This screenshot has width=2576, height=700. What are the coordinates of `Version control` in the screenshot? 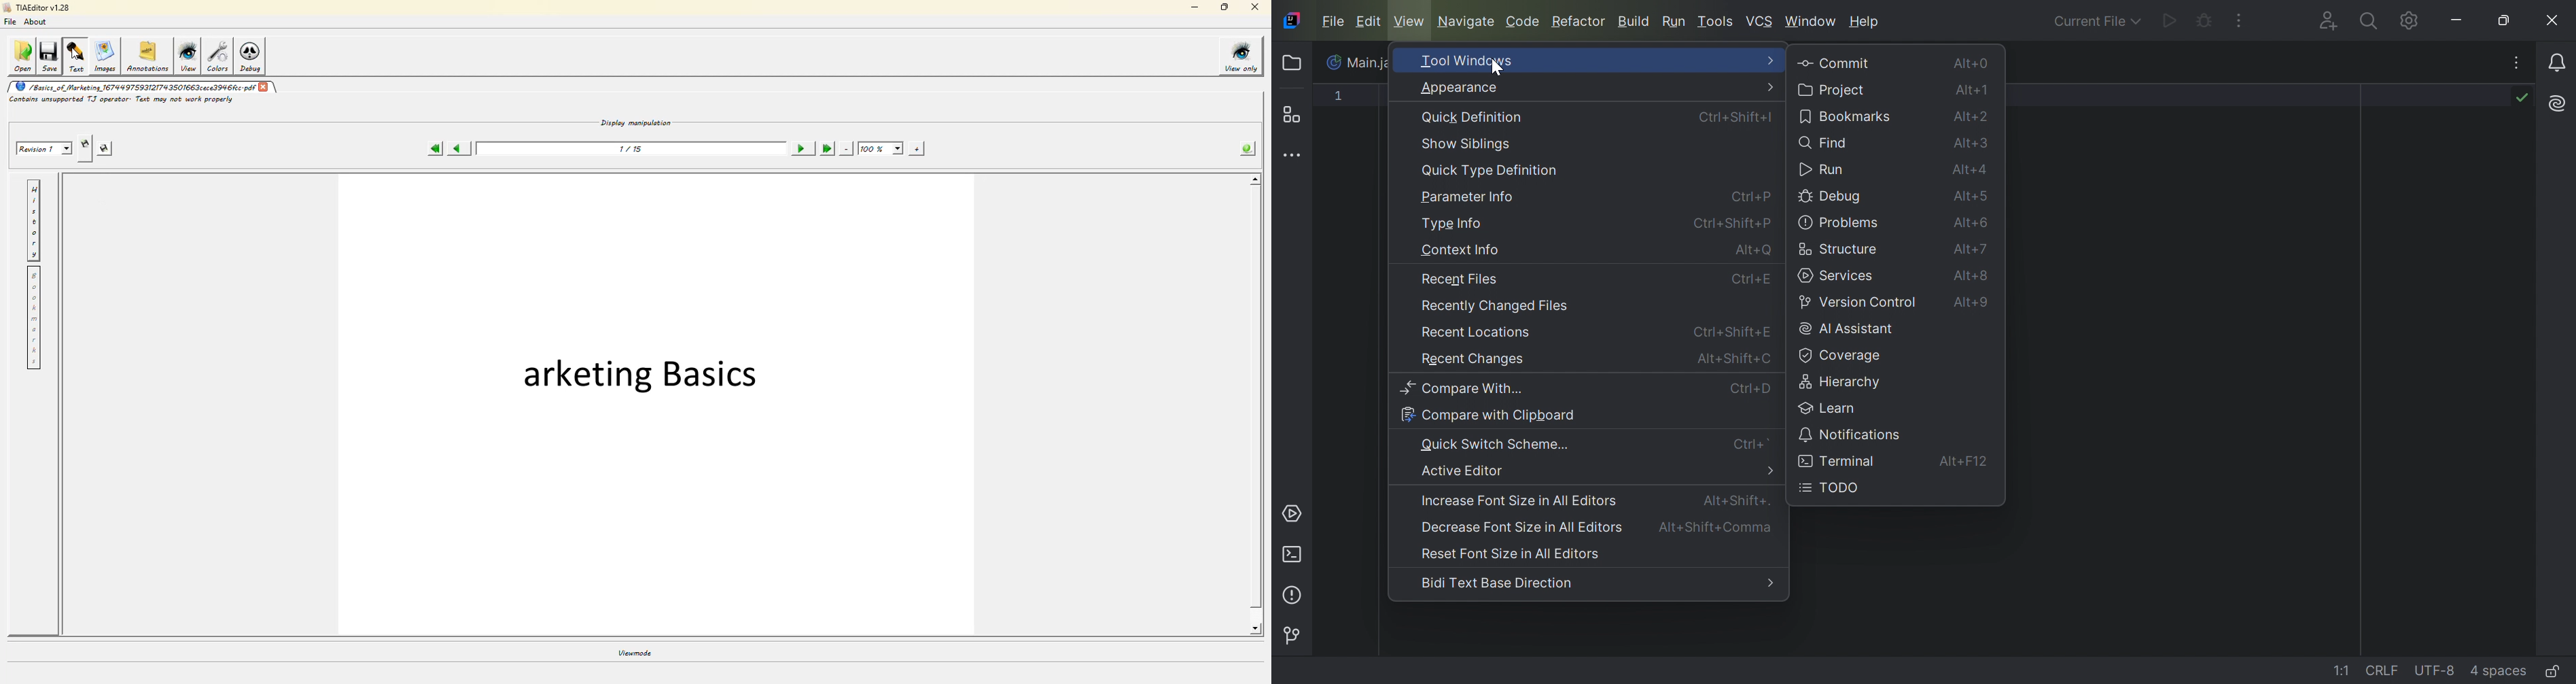 It's located at (1296, 634).